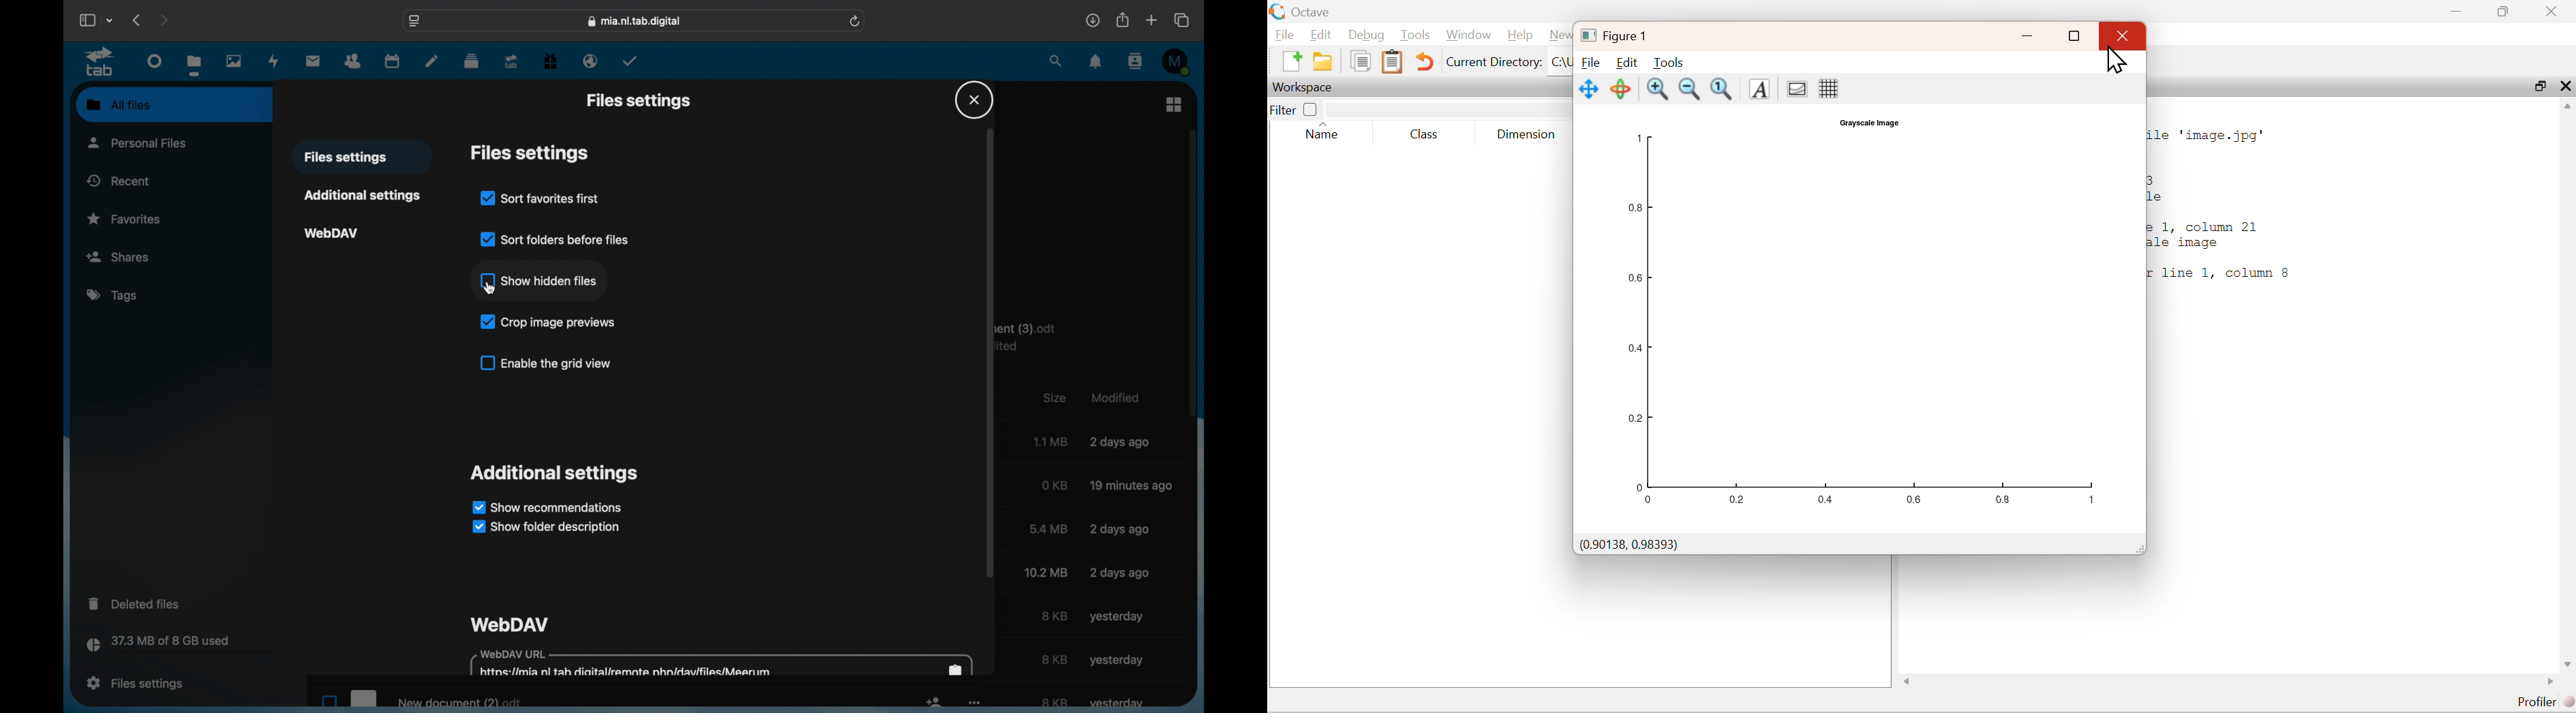  What do you see at coordinates (512, 62) in the screenshot?
I see `upgrade` at bounding box center [512, 62].